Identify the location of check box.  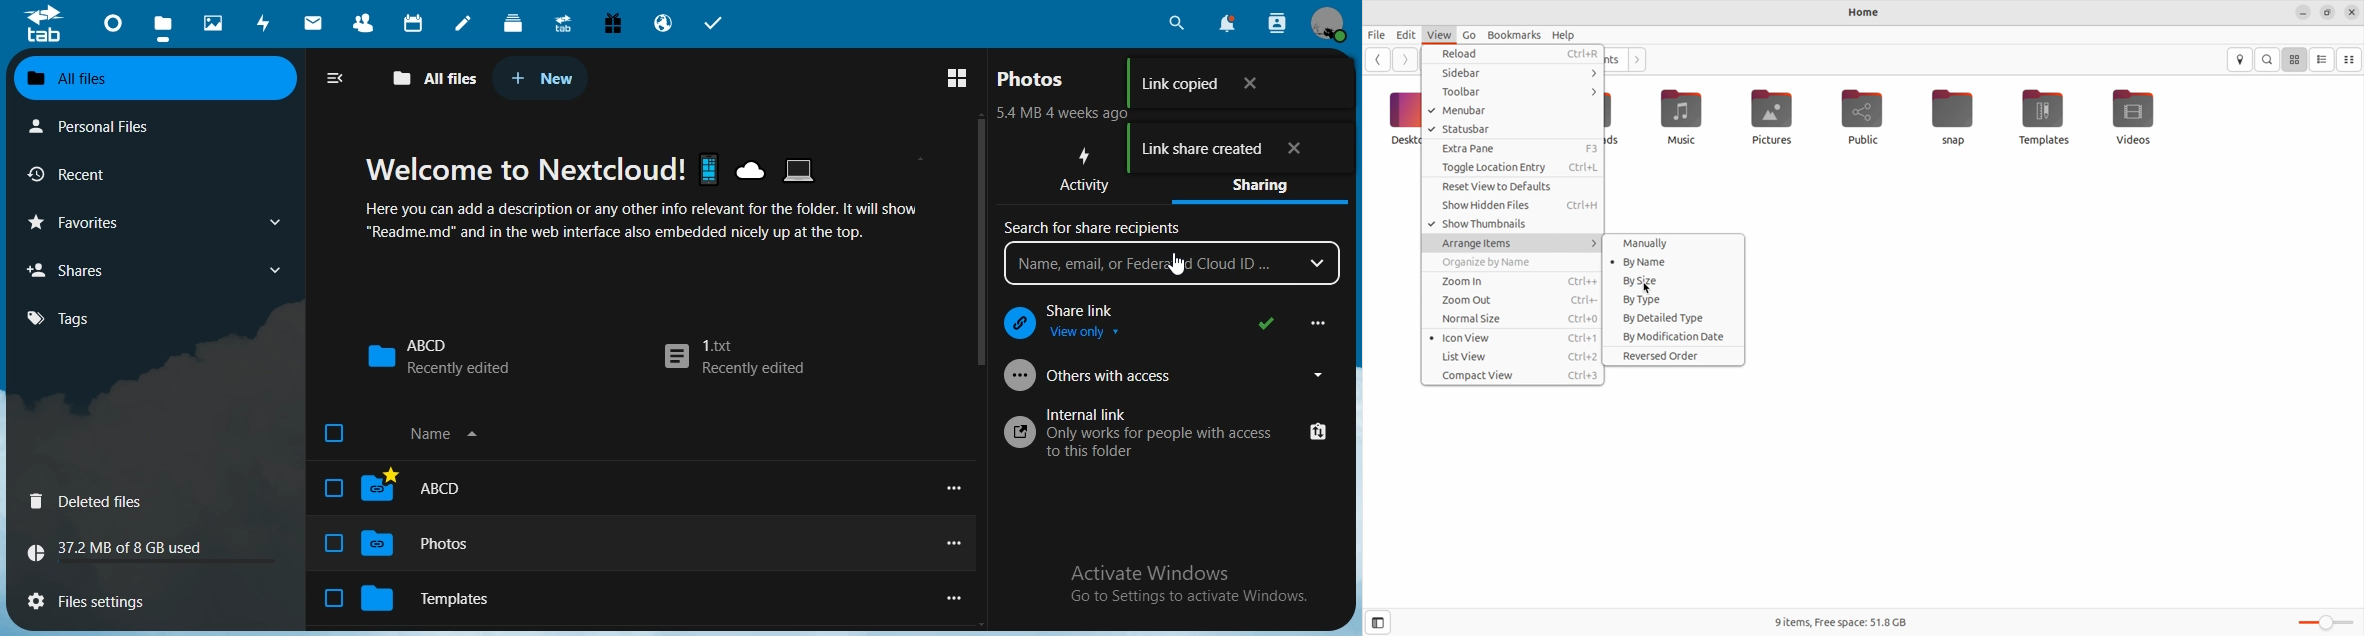
(333, 600).